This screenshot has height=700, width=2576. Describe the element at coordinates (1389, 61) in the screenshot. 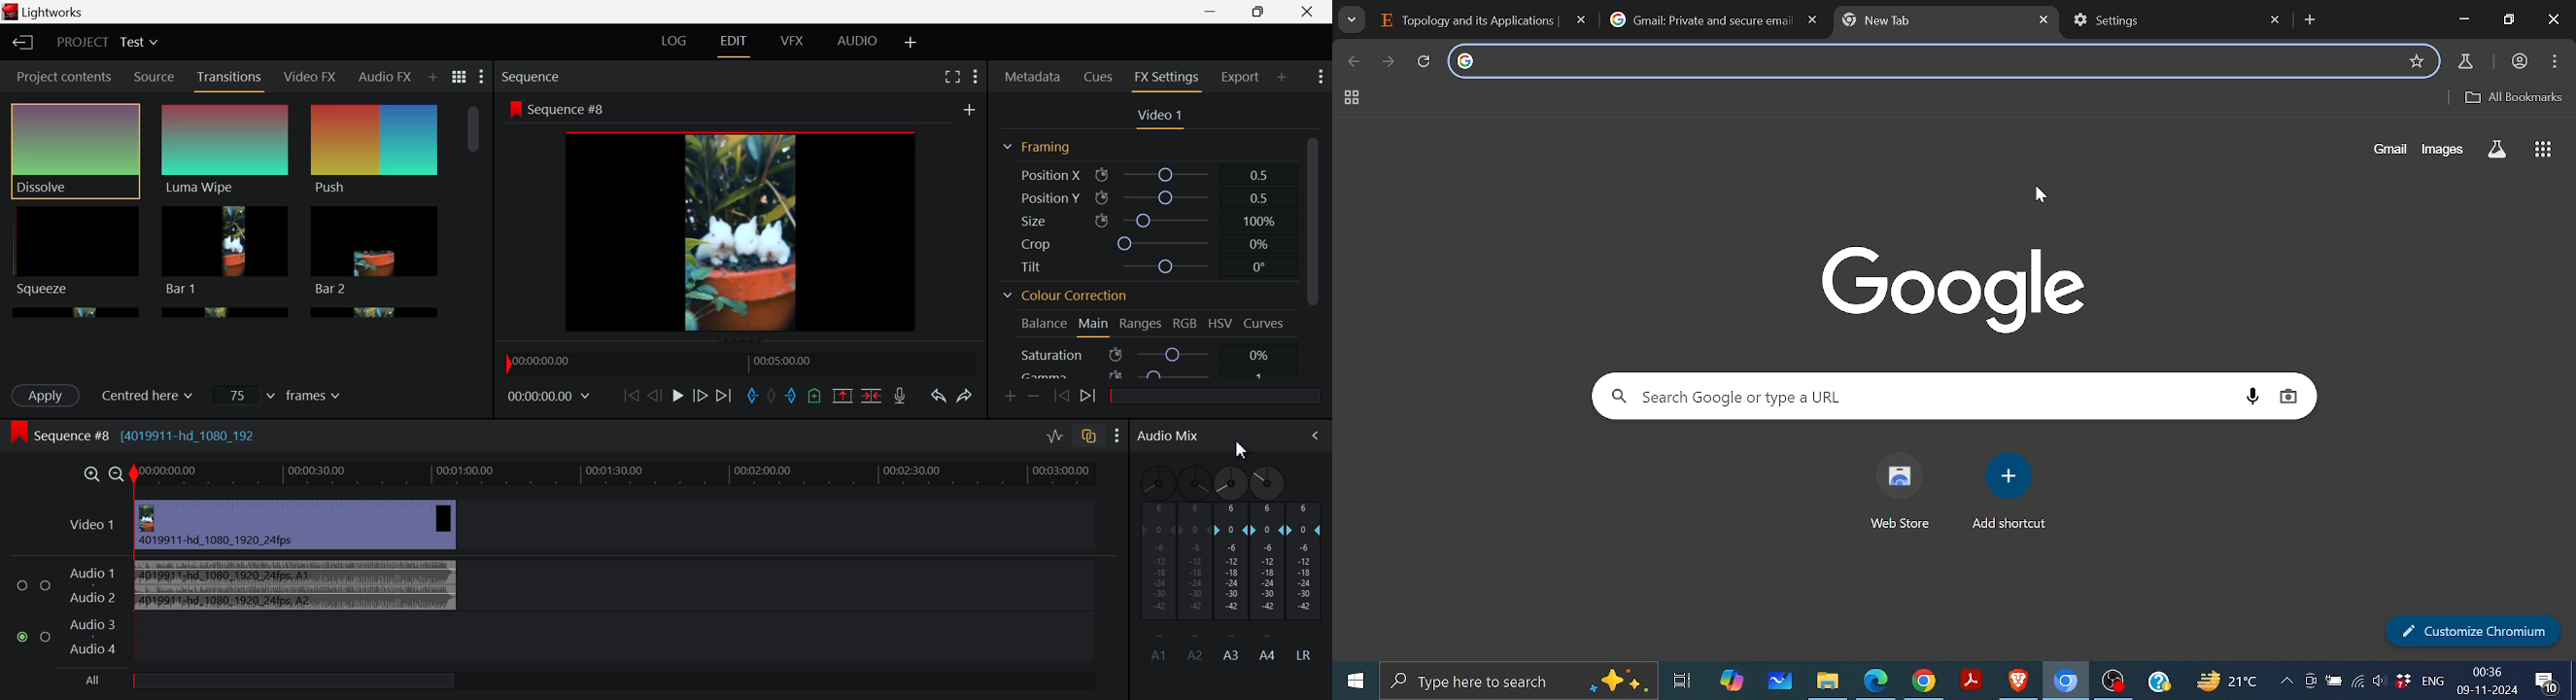

I see `Move to next page` at that location.